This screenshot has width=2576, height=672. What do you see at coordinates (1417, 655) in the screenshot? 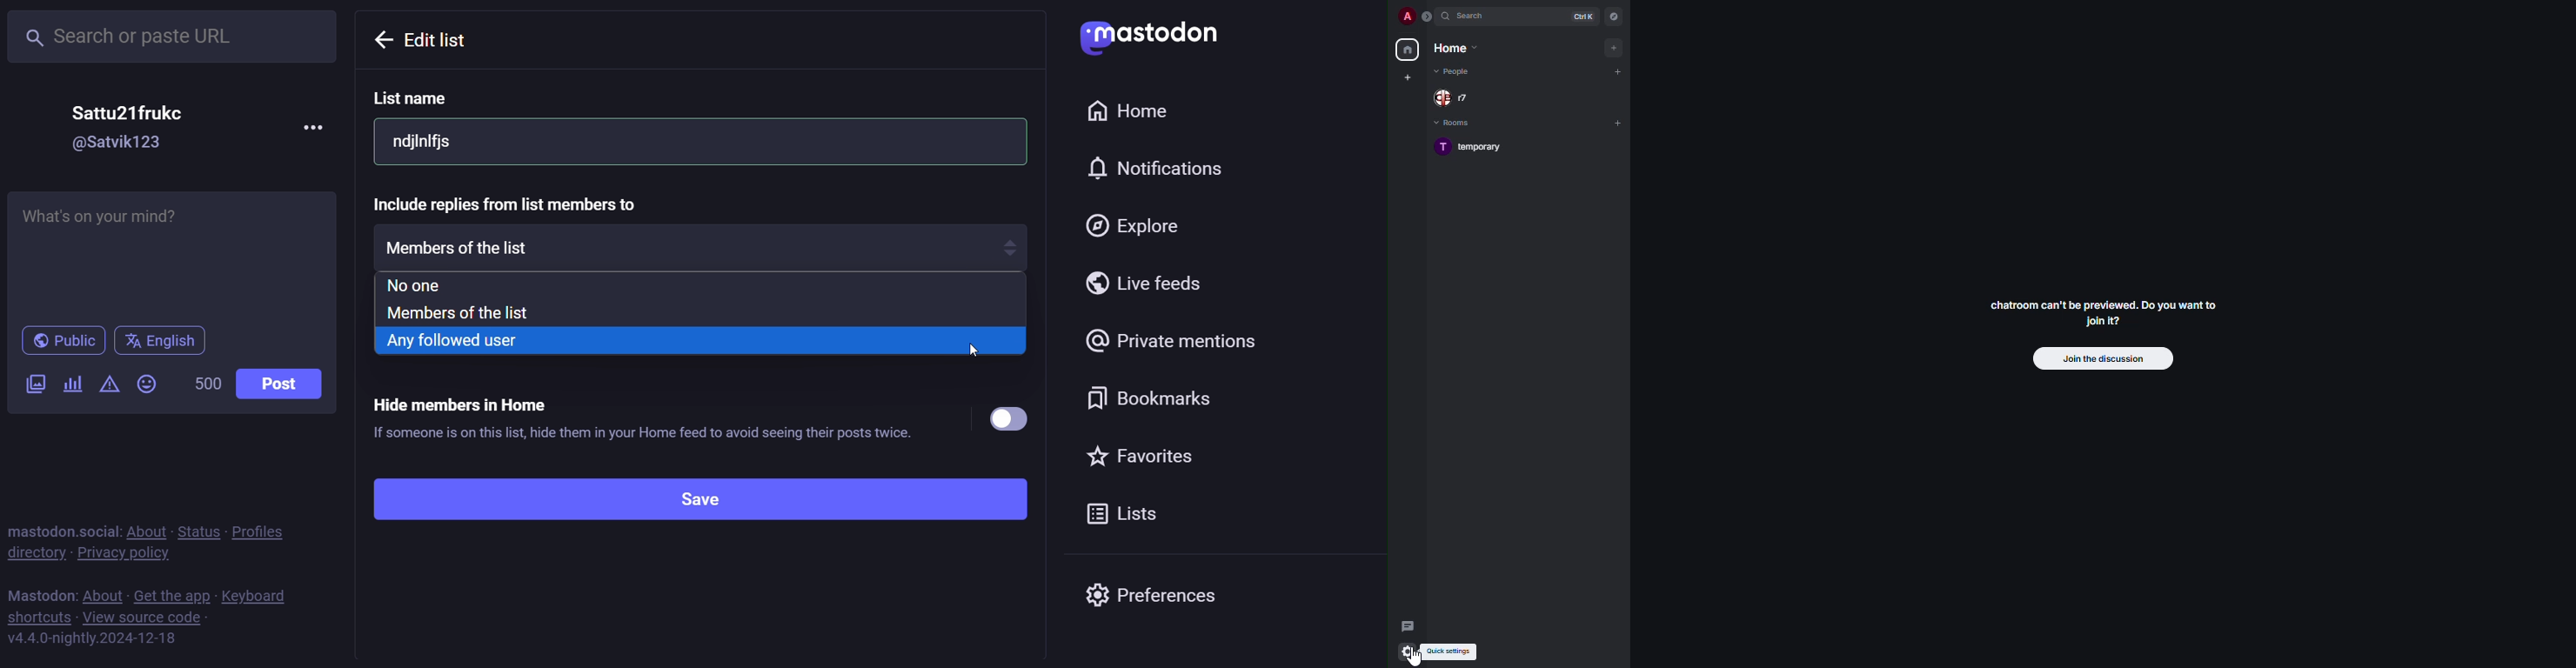
I see `cursor` at bounding box center [1417, 655].